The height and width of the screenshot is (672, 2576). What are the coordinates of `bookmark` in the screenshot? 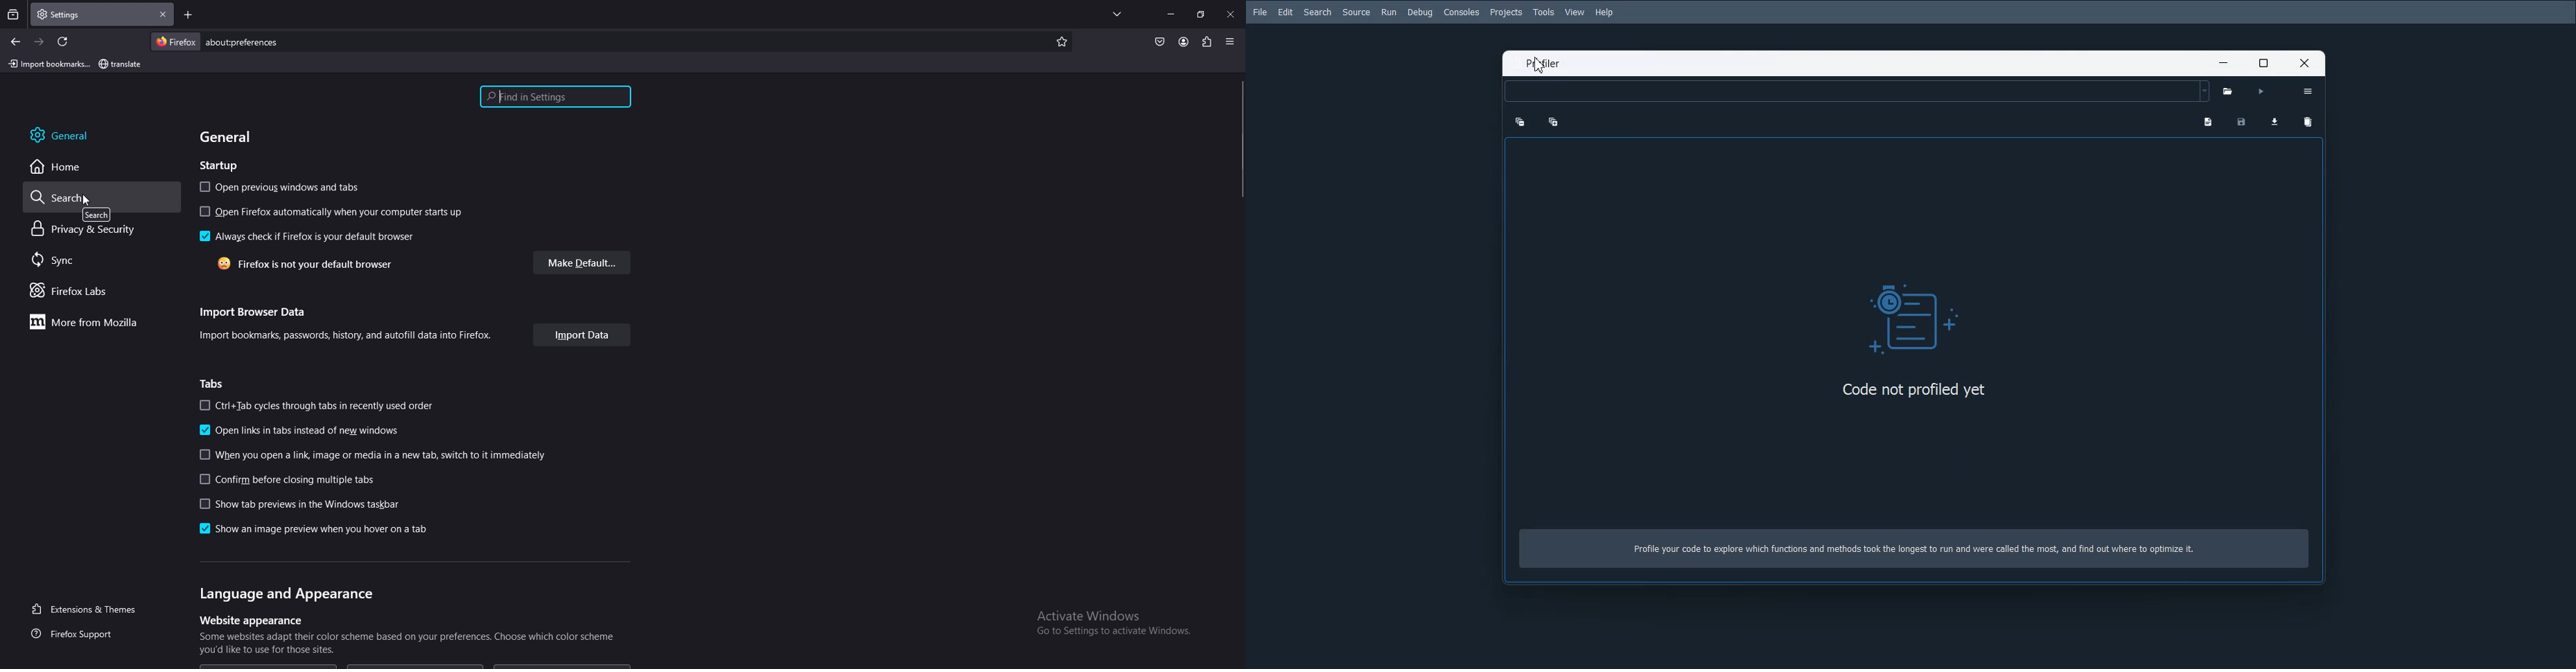 It's located at (121, 65).